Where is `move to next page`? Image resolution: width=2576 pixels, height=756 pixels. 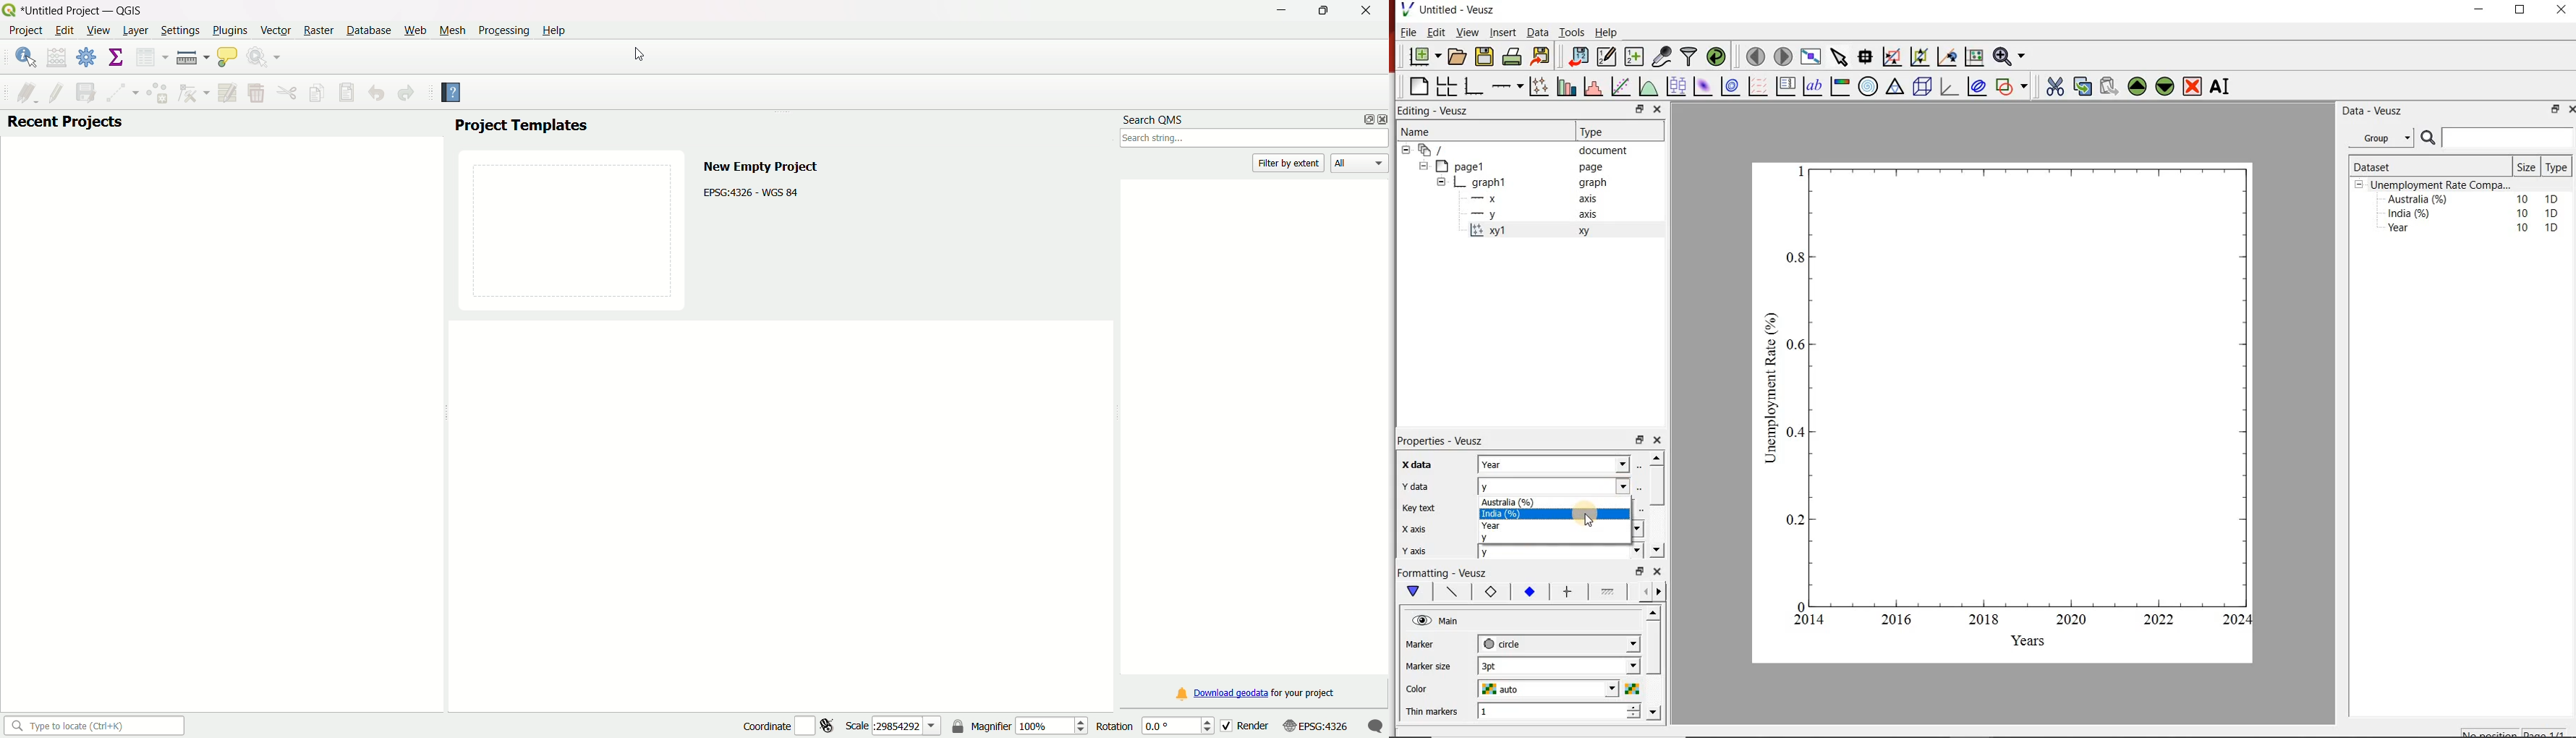 move to next page is located at coordinates (1784, 57).